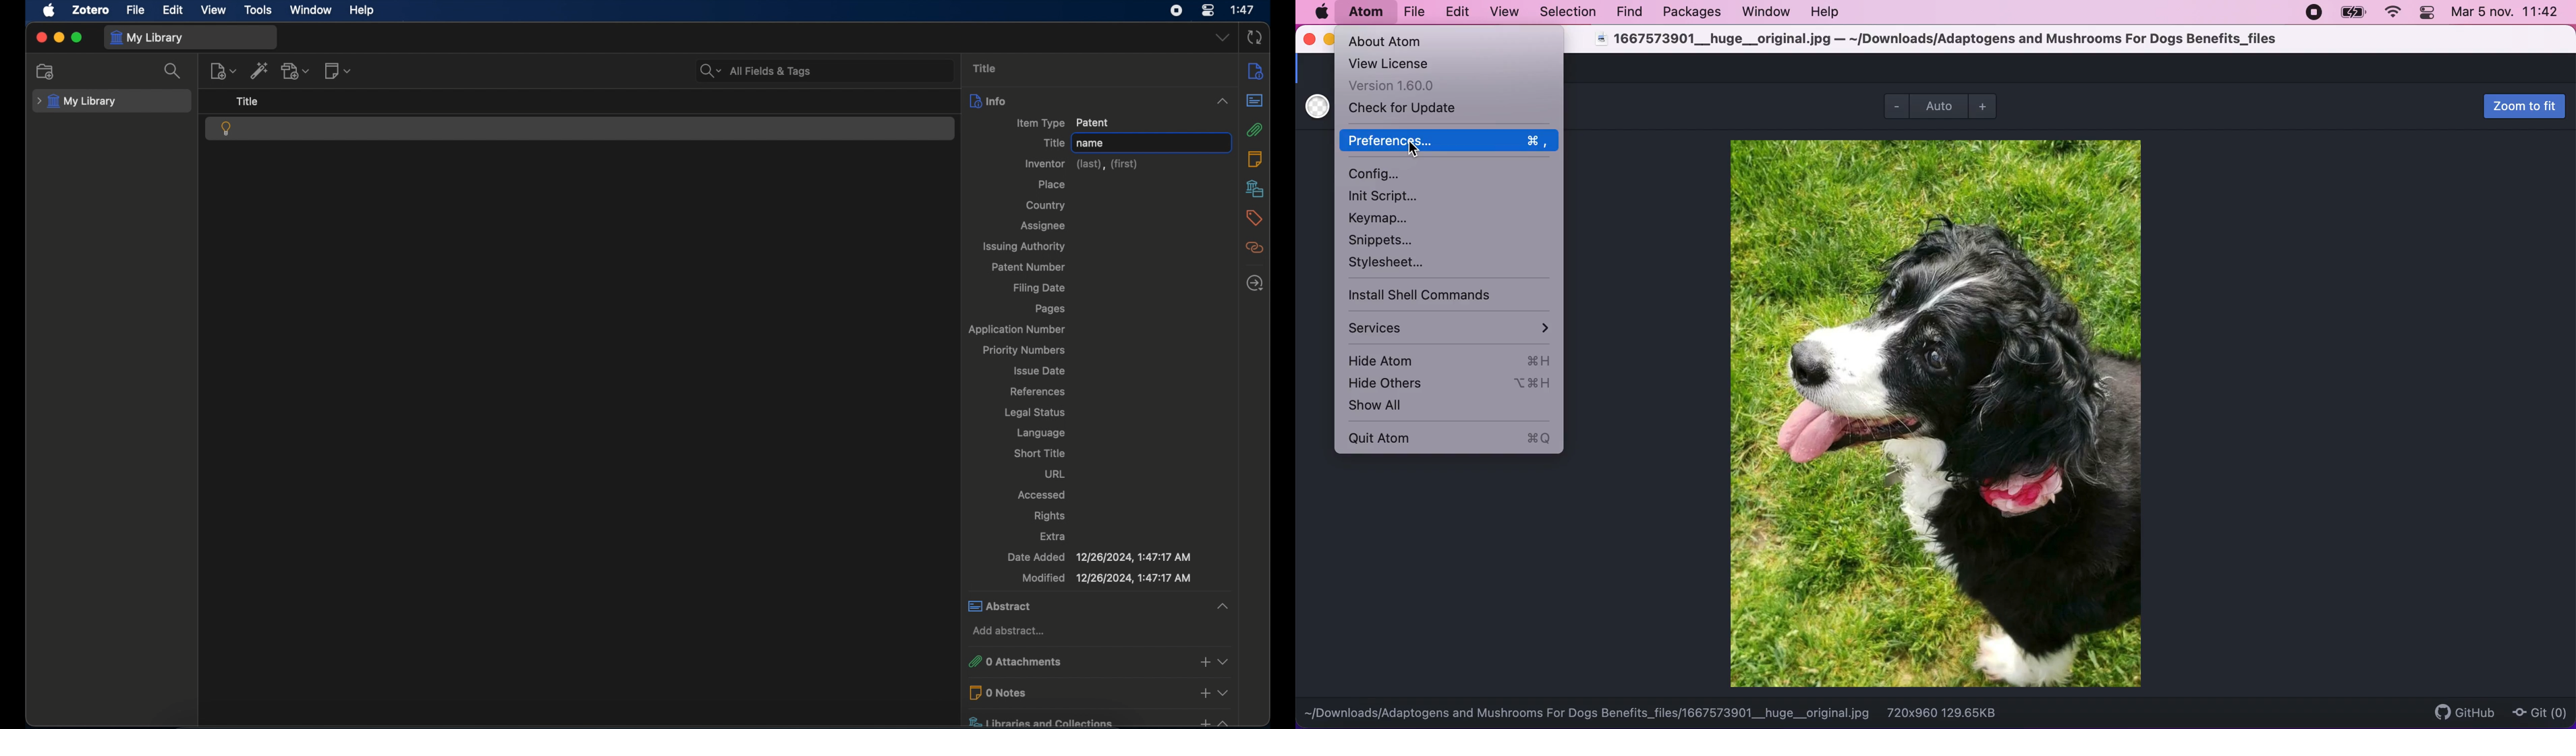 The width and height of the screenshot is (2576, 756). What do you see at coordinates (1413, 14) in the screenshot?
I see `file` at bounding box center [1413, 14].